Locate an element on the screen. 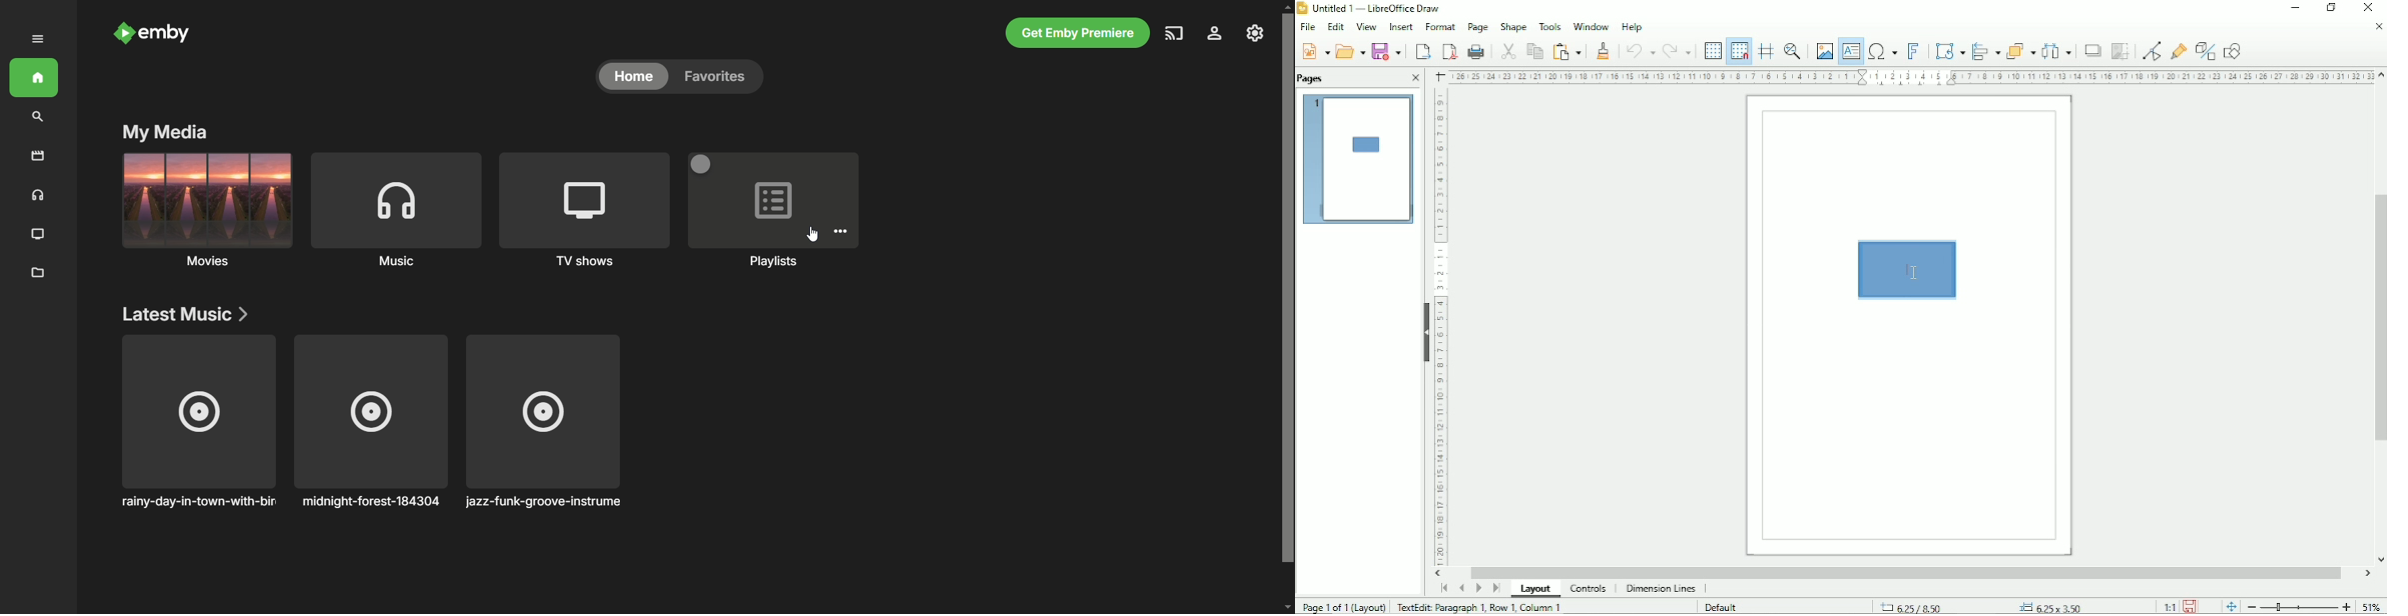 This screenshot has height=616, width=2408. Minimize is located at coordinates (2296, 8).